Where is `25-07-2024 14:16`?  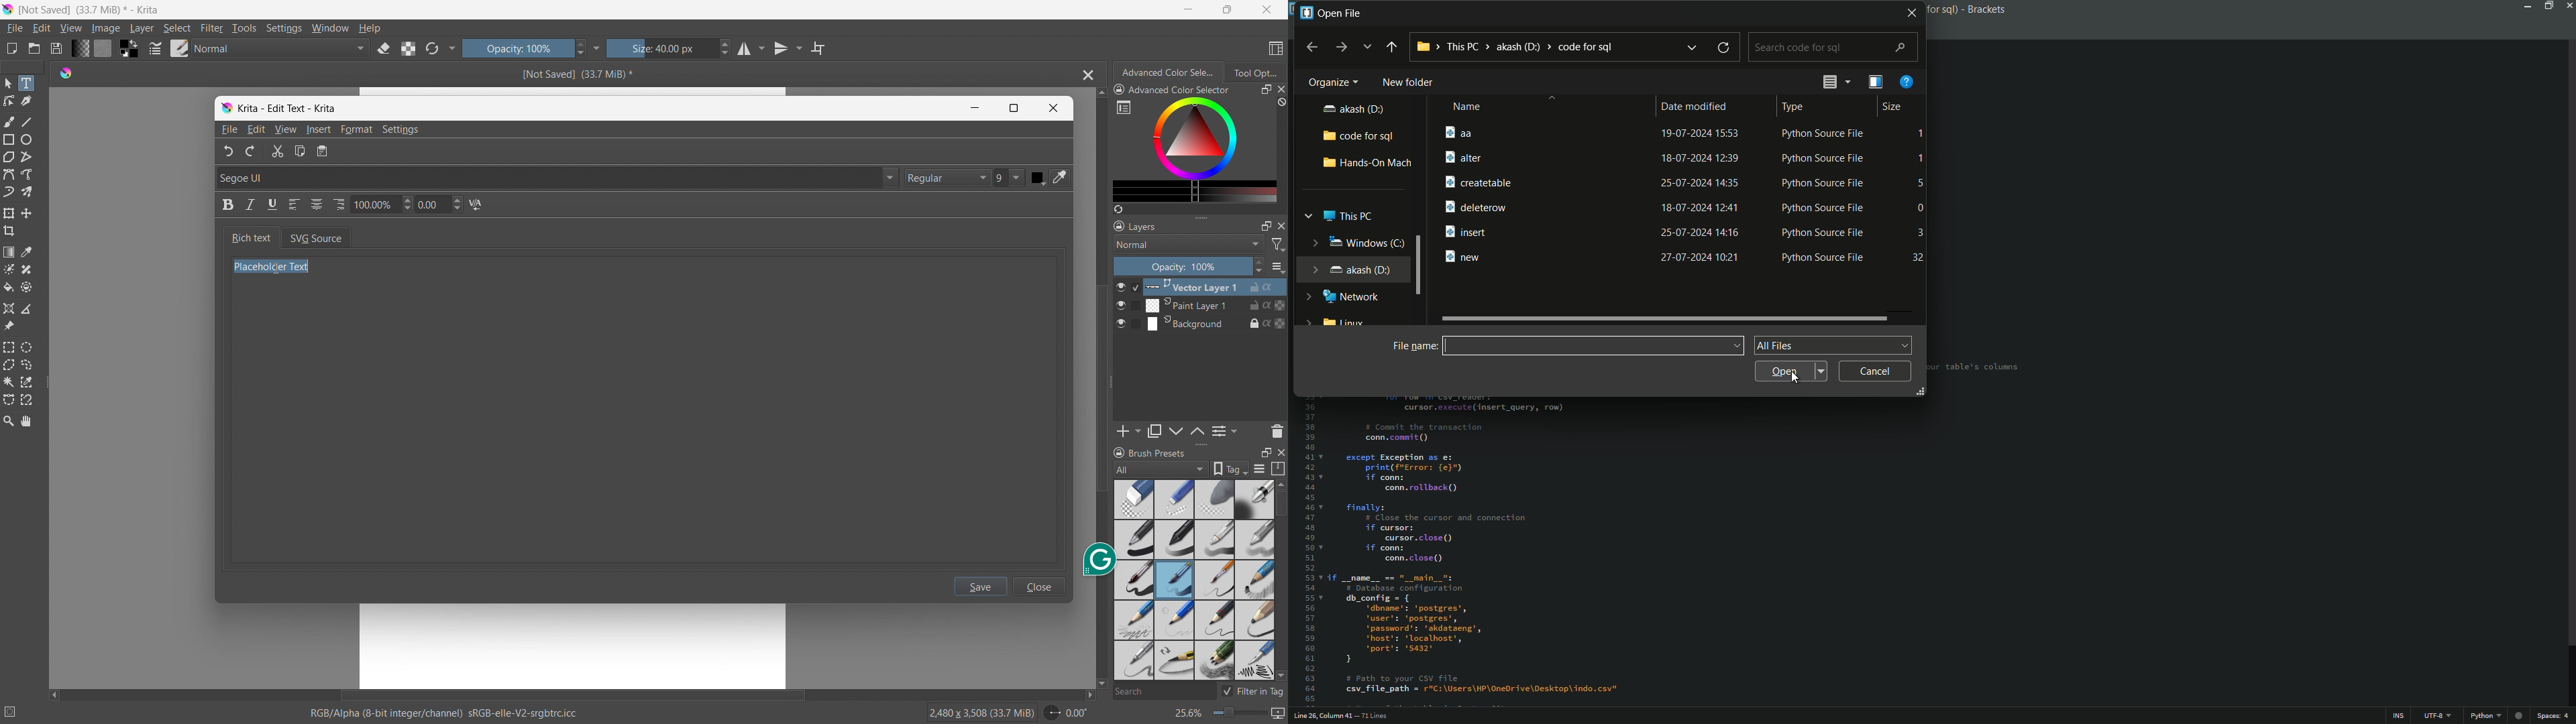 25-07-2024 14:16 is located at coordinates (1699, 231).